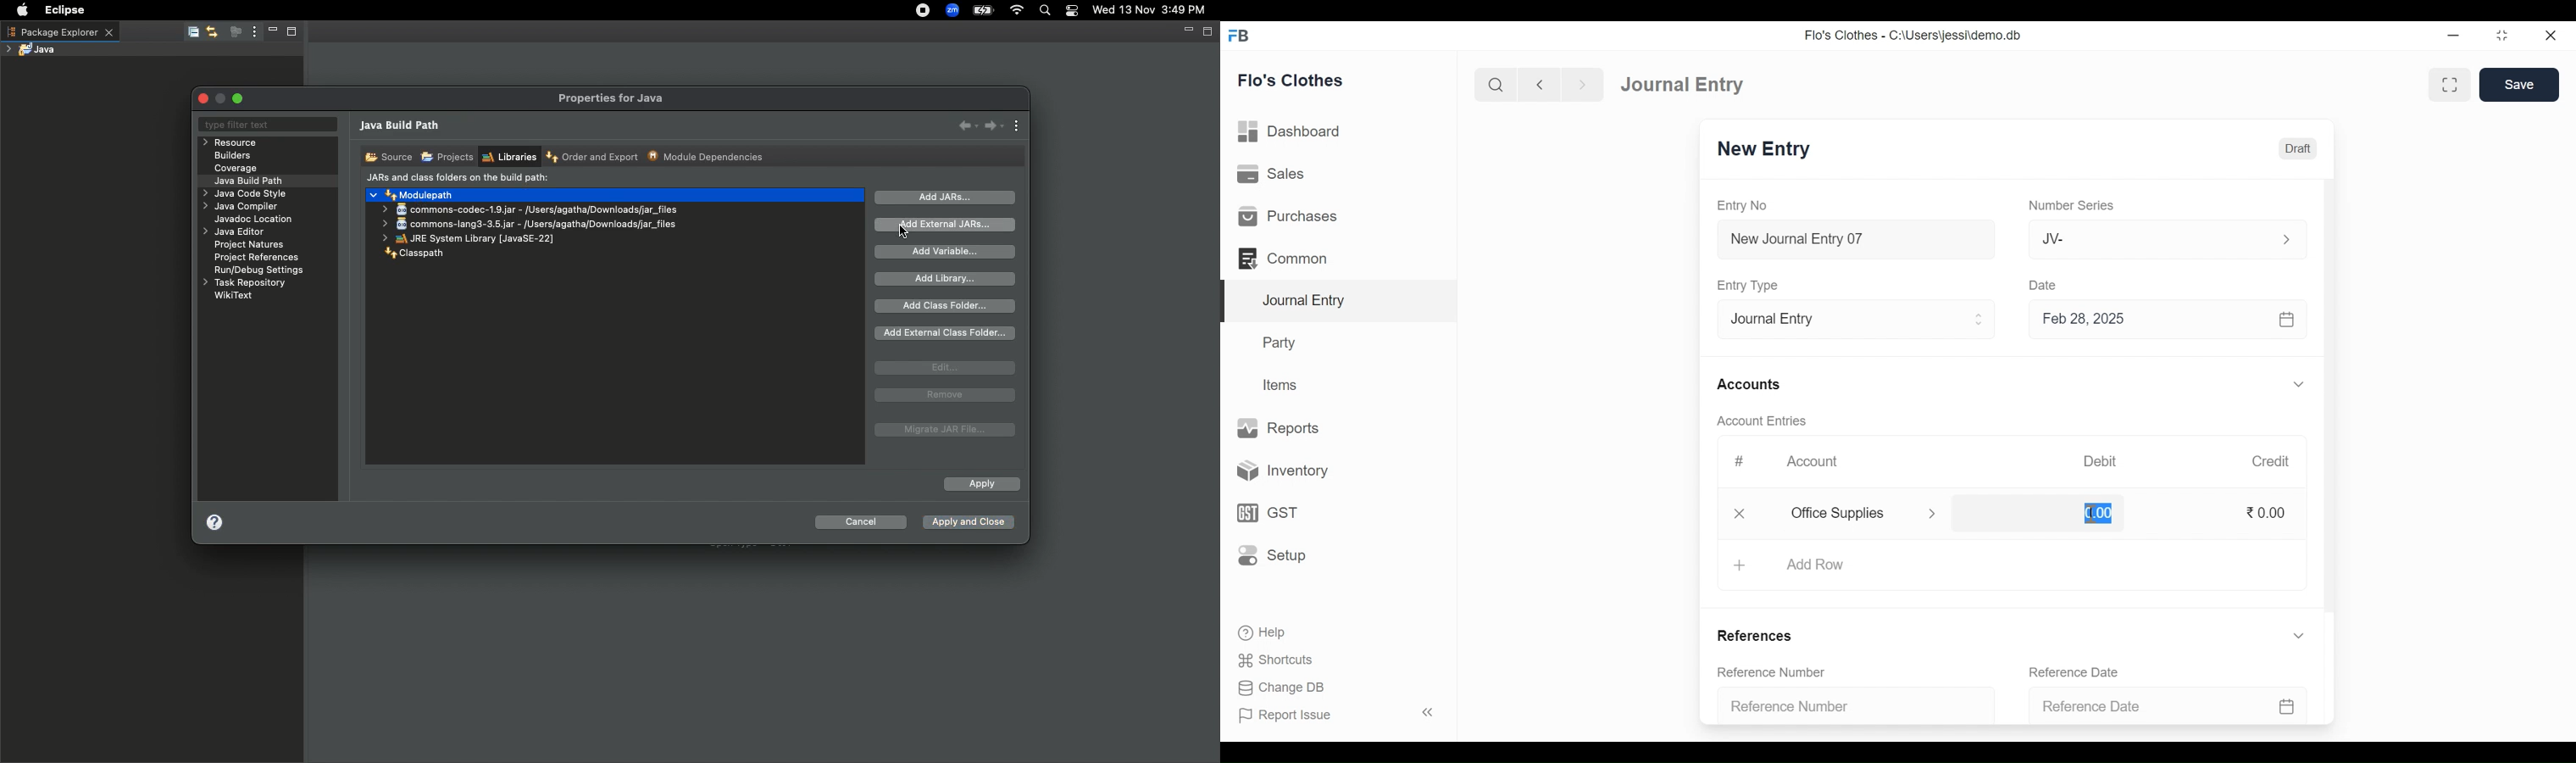 The height and width of the screenshot is (784, 2576). What do you see at coordinates (2161, 321) in the screenshot?
I see `Feb 28, 2025` at bounding box center [2161, 321].